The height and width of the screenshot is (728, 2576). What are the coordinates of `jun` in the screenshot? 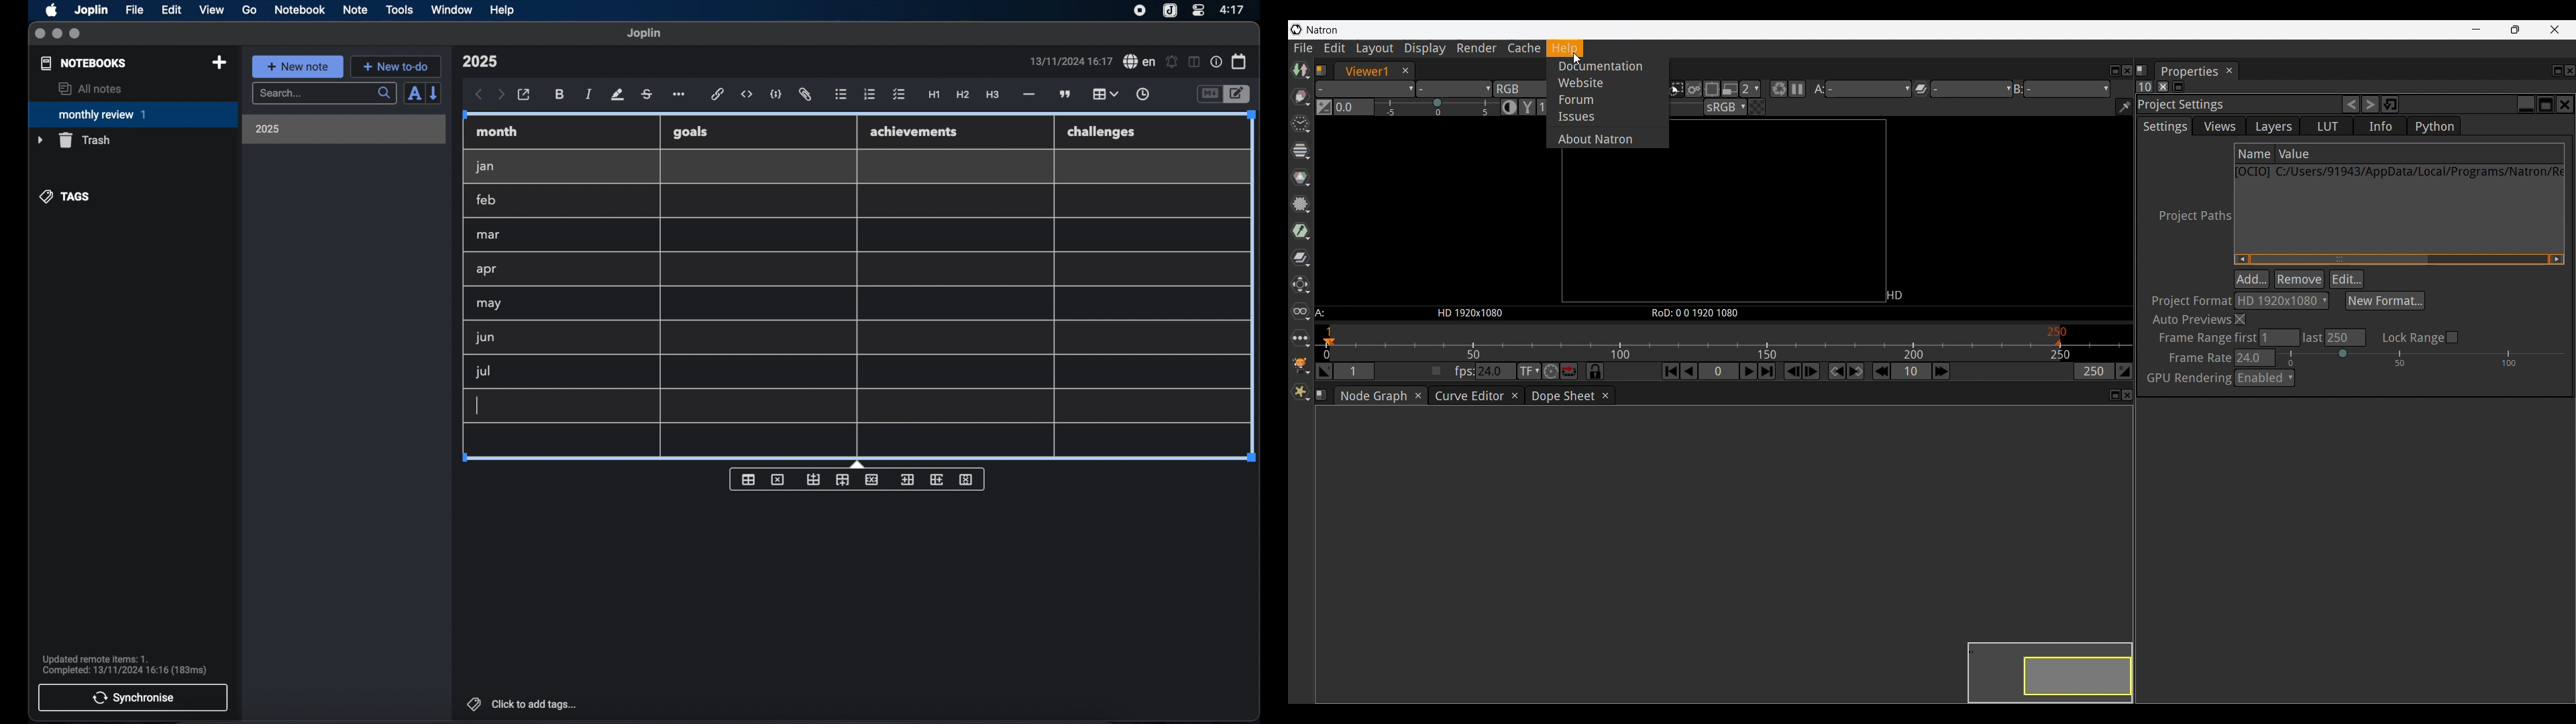 It's located at (484, 337).